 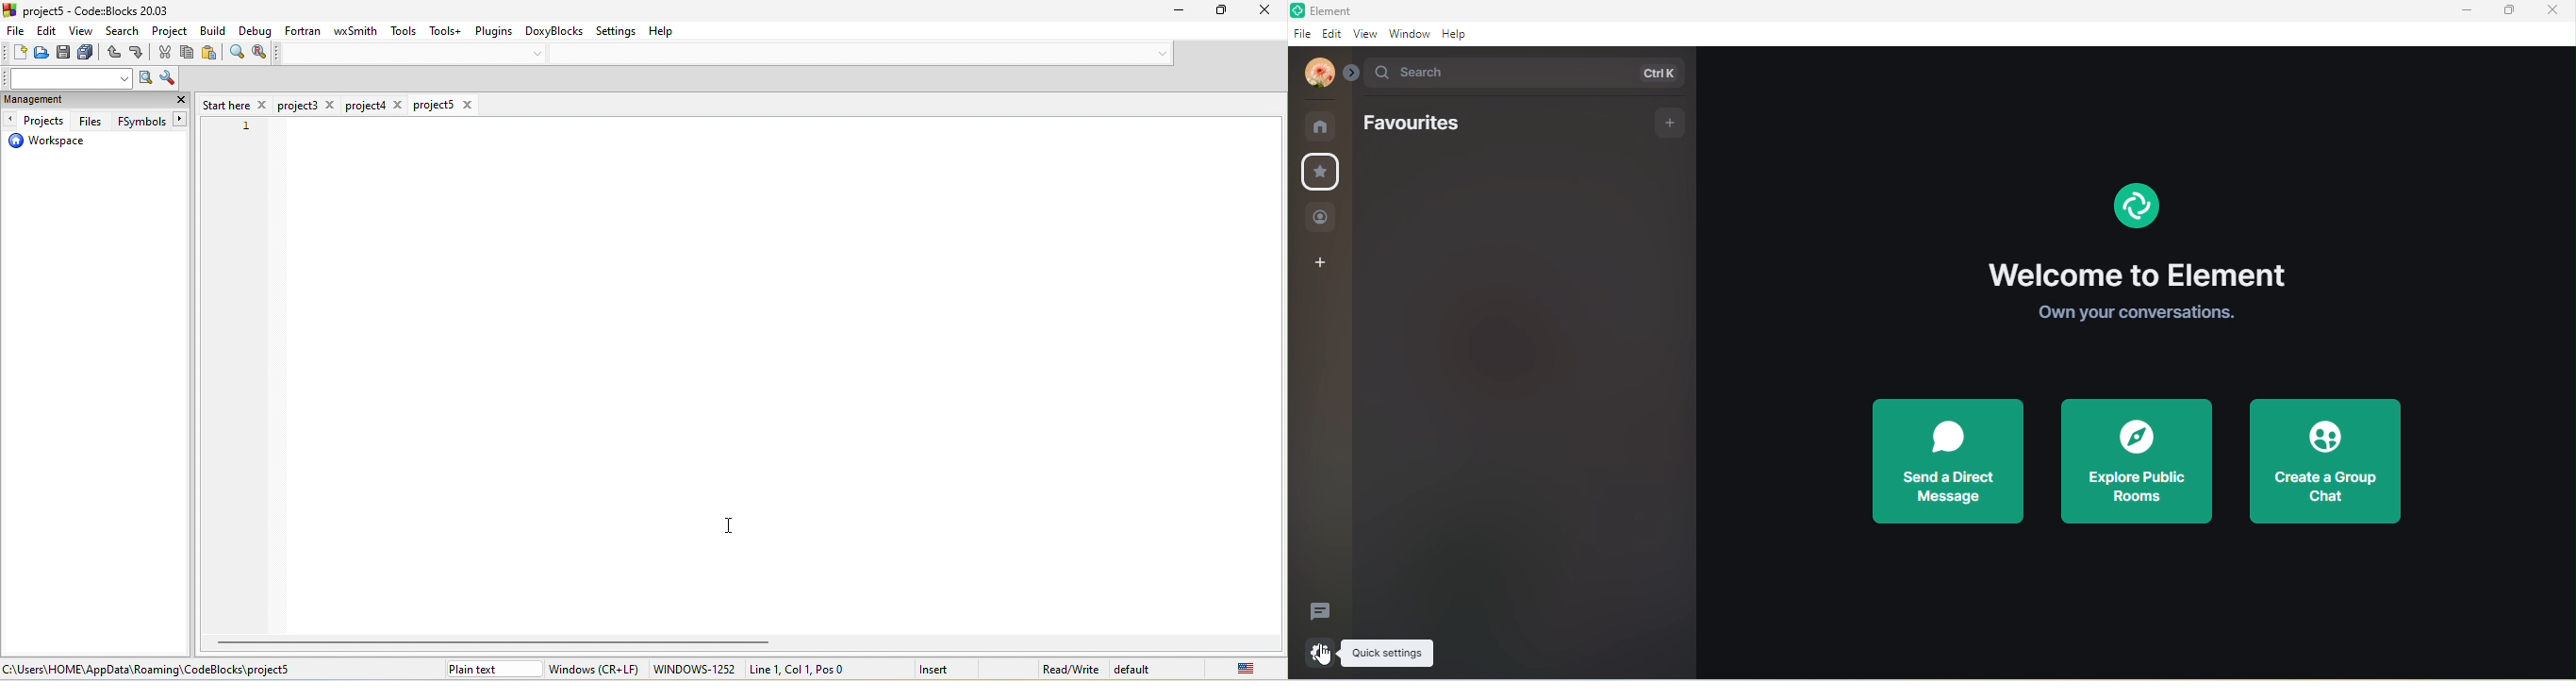 I want to click on people, so click(x=1321, y=216).